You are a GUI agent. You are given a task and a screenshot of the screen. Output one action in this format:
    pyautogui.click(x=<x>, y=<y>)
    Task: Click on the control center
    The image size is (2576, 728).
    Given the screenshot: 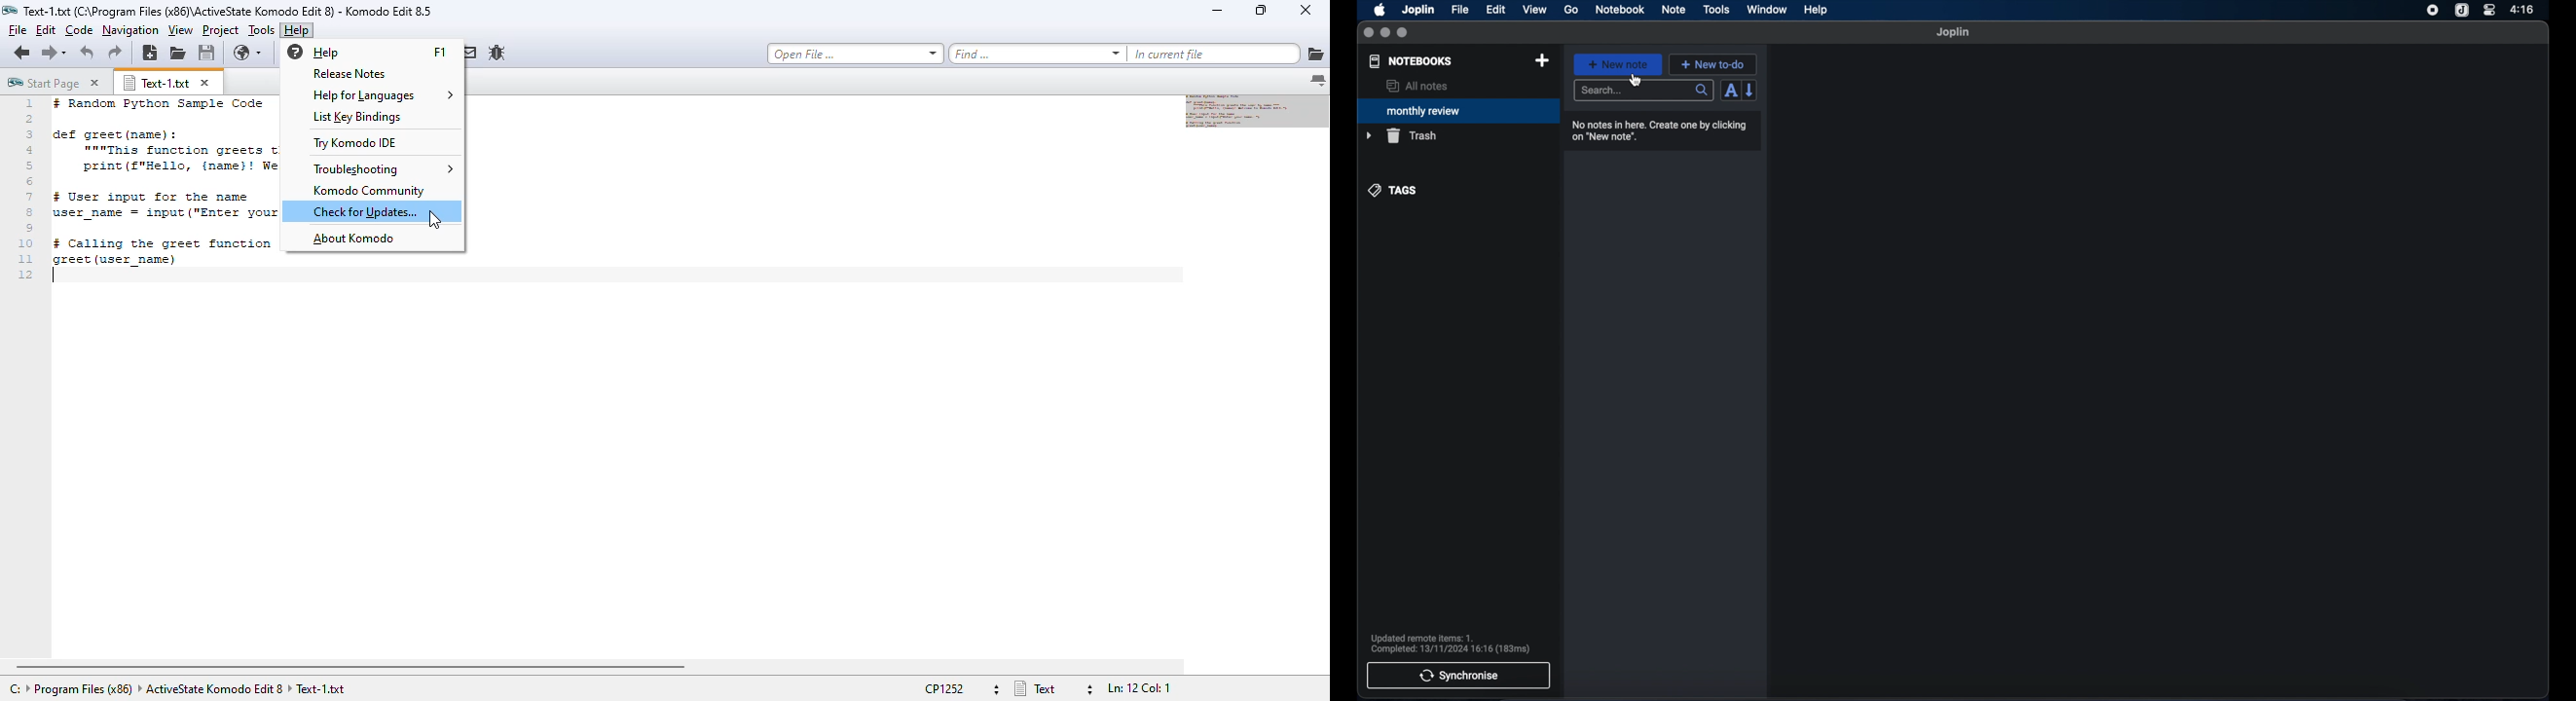 What is the action you would take?
    pyautogui.click(x=2488, y=9)
    